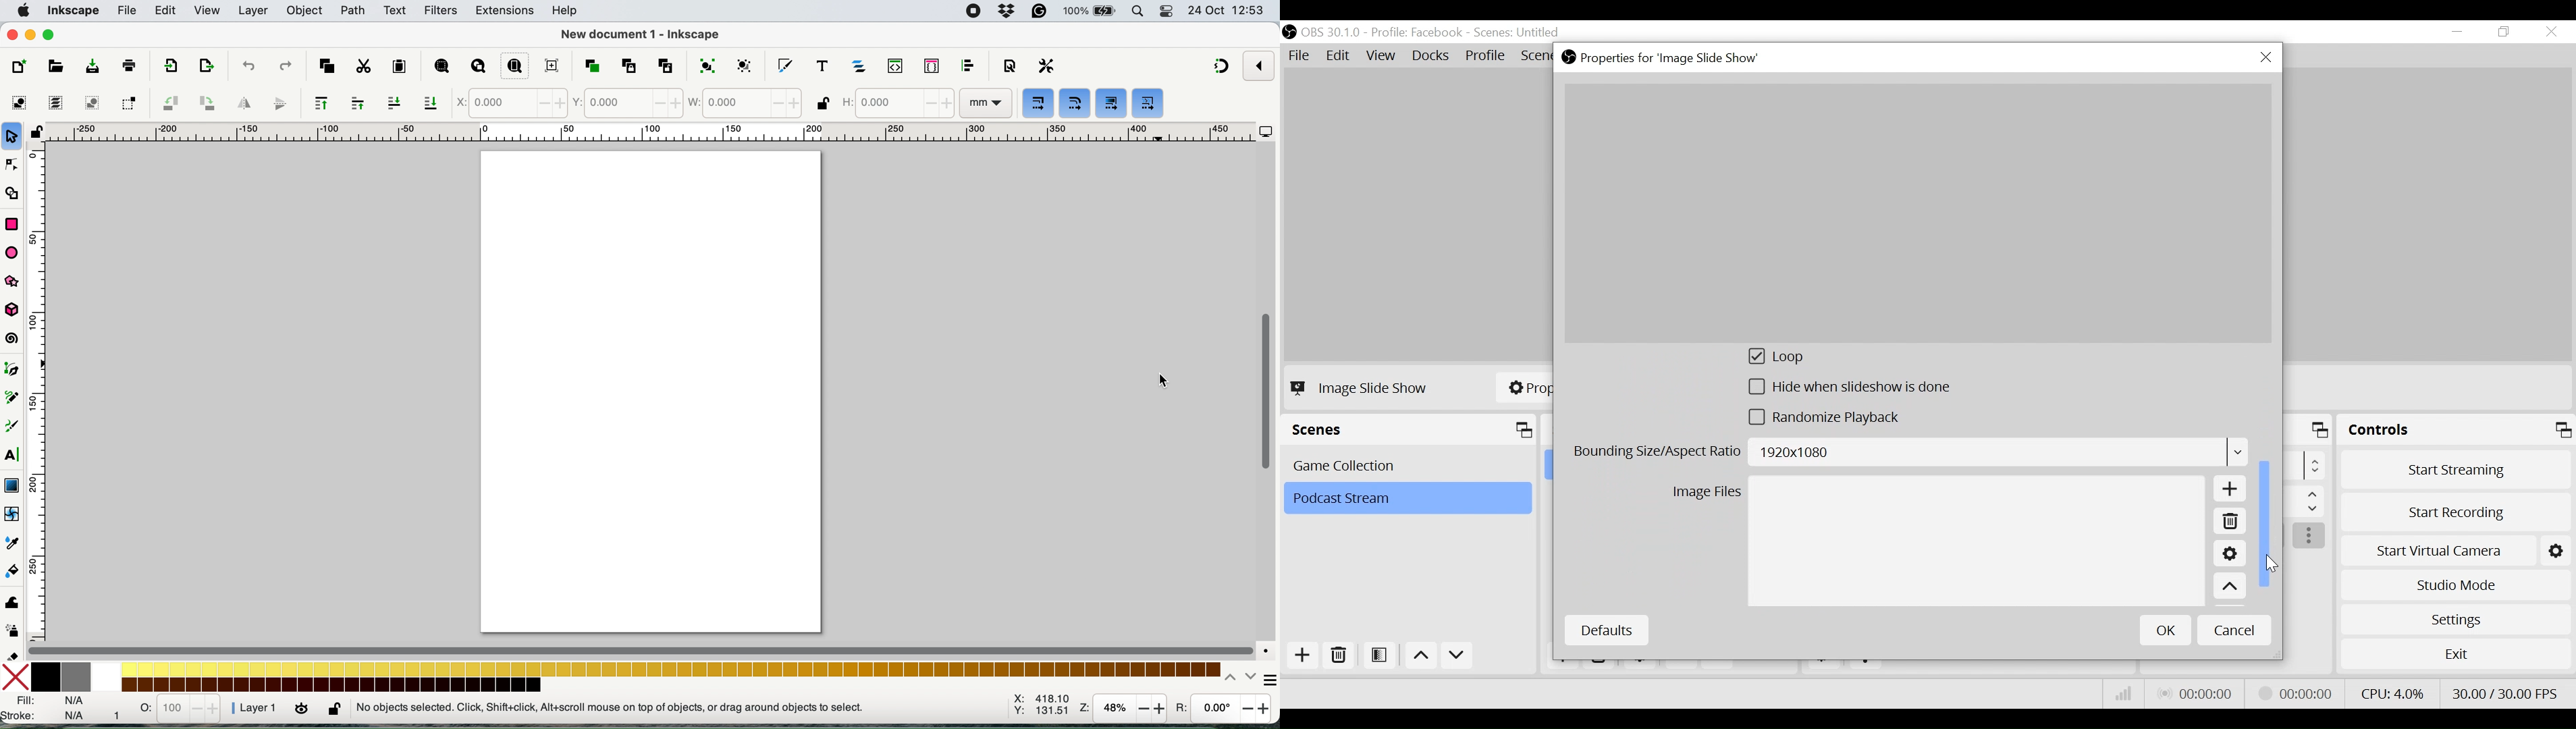  What do you see at coordinates (1301, 655) in the screenshot?
I see `Add` at bounding box center [1301, 655].